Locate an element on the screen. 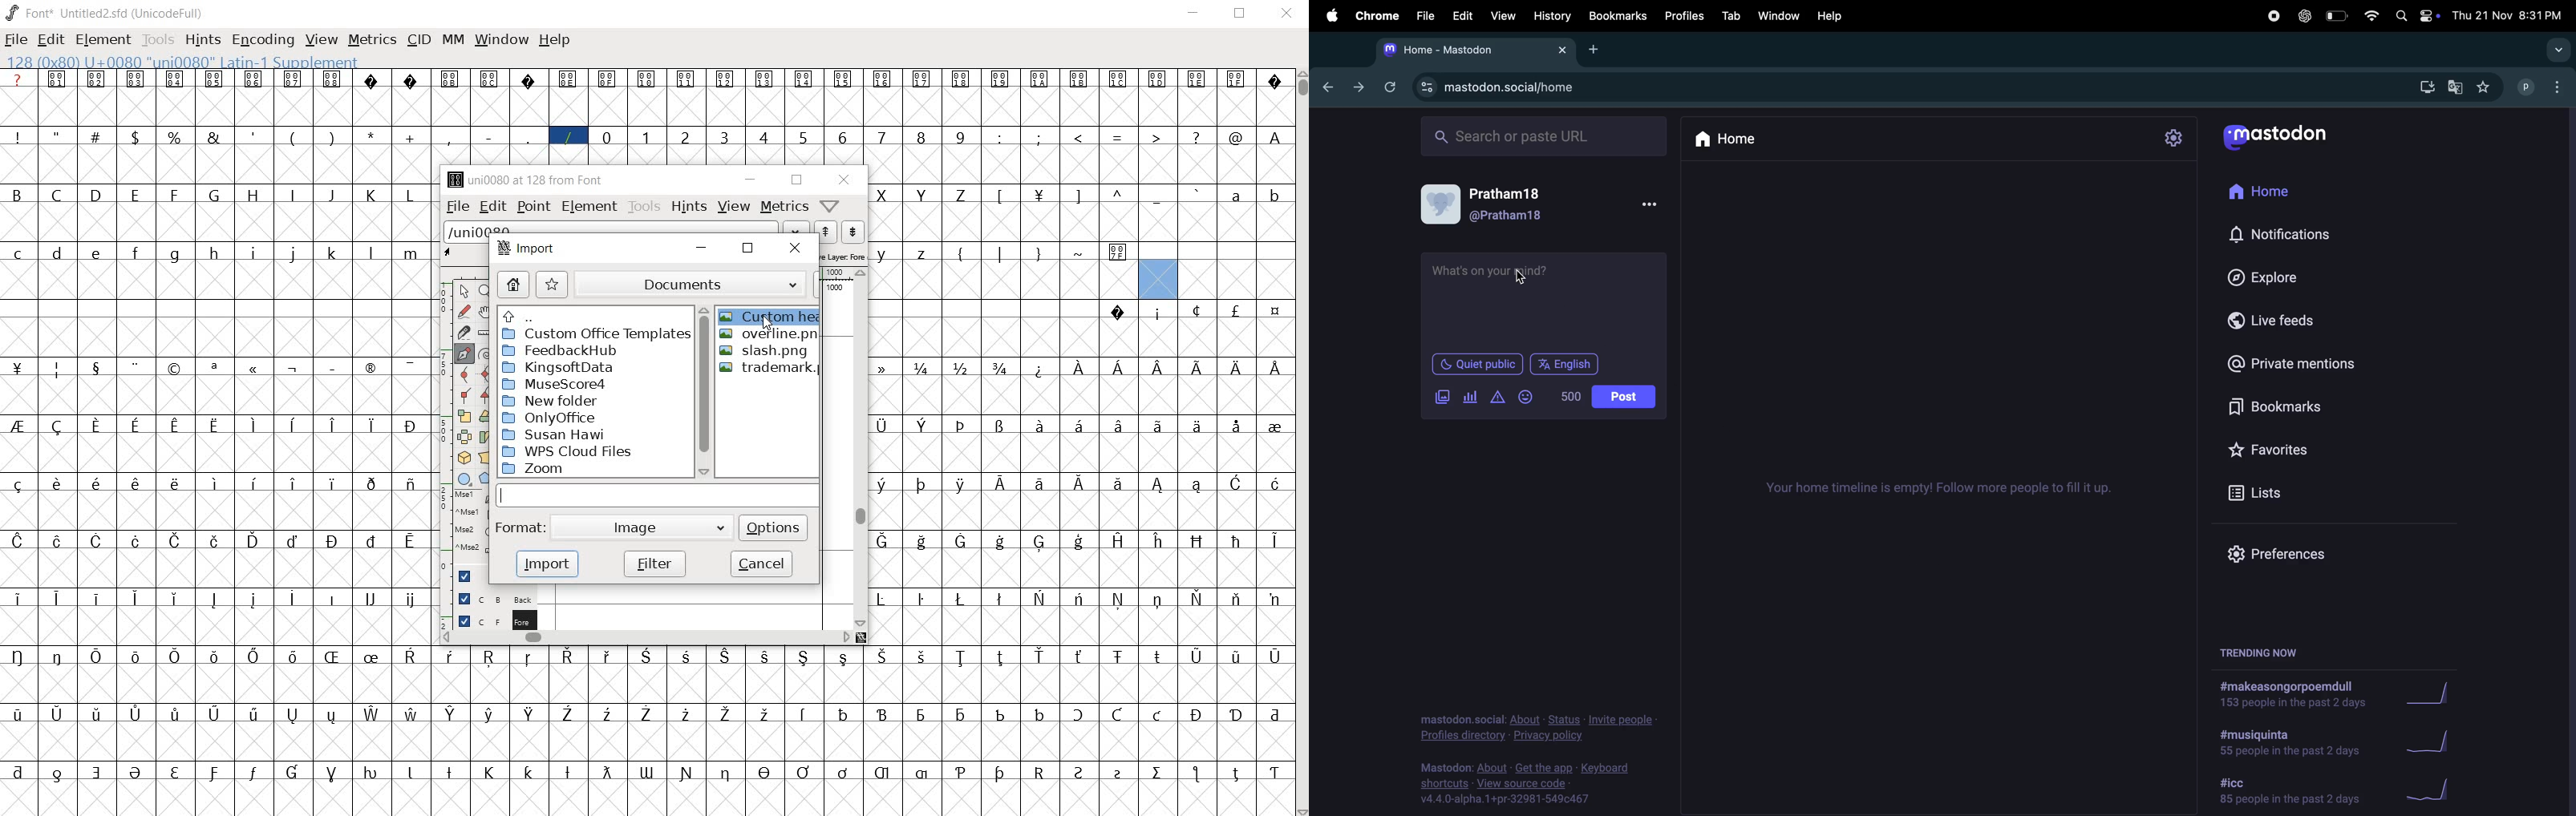 Image resolution: width=2576 pixels, height=840 pixels. background layer is located at coordinates (488, 598).